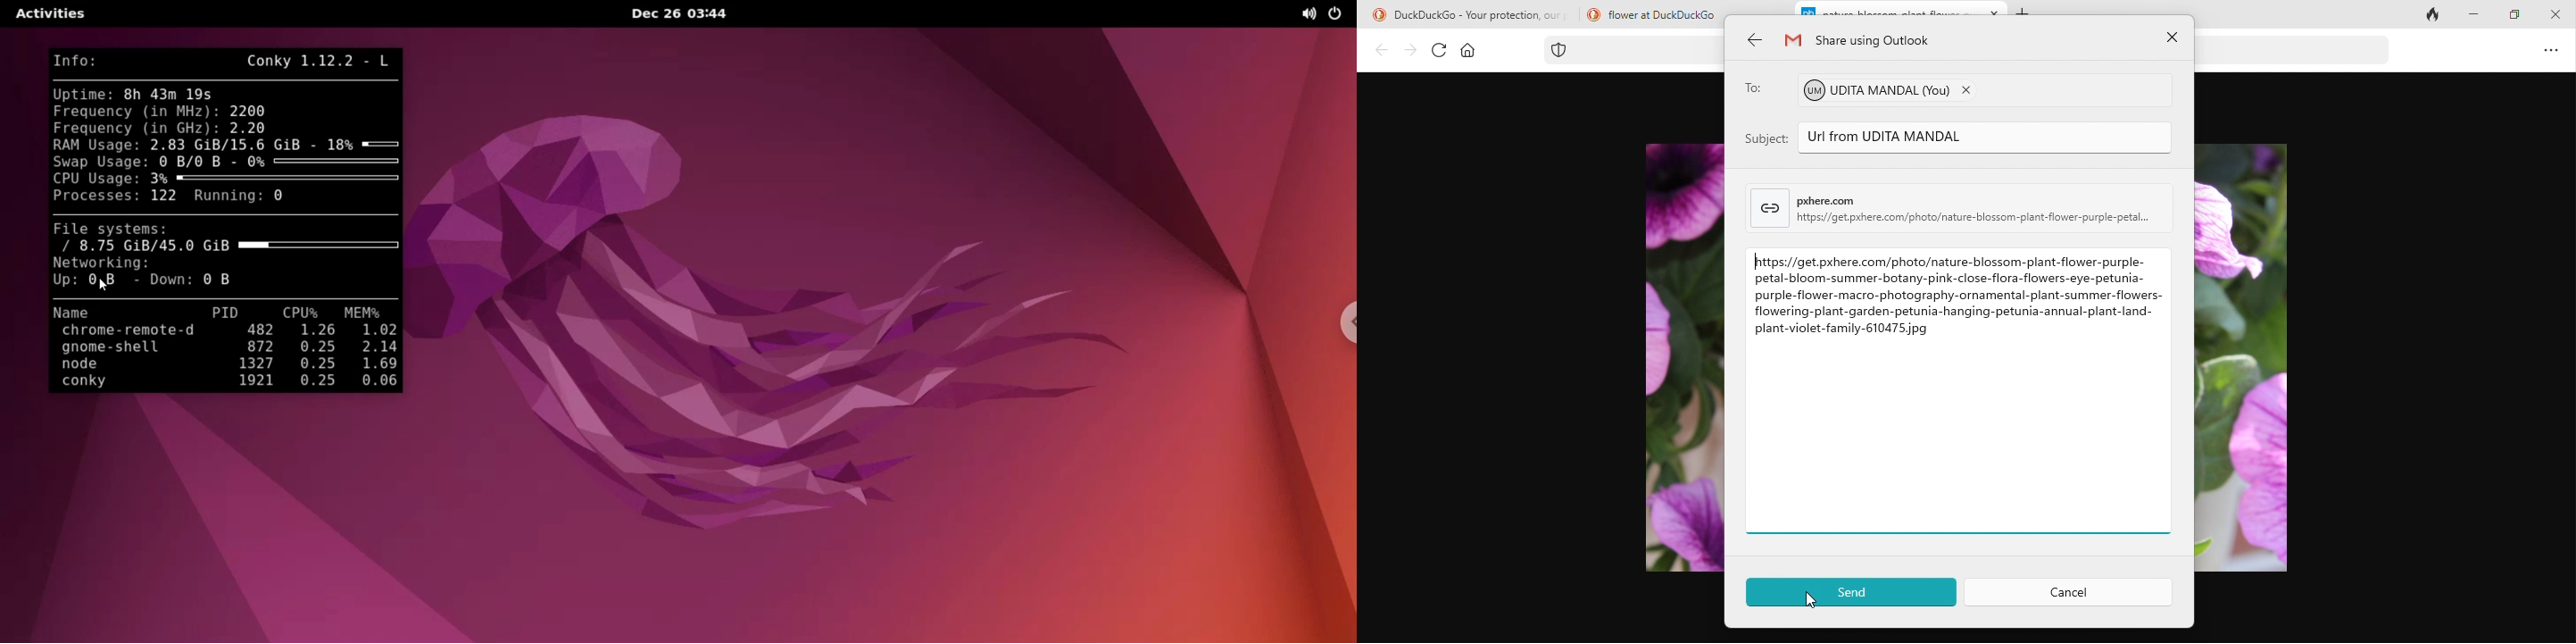 Image resolution: width=2576 pixels, height=644 pixels. I want to click on refresh, so click(1436, 50).